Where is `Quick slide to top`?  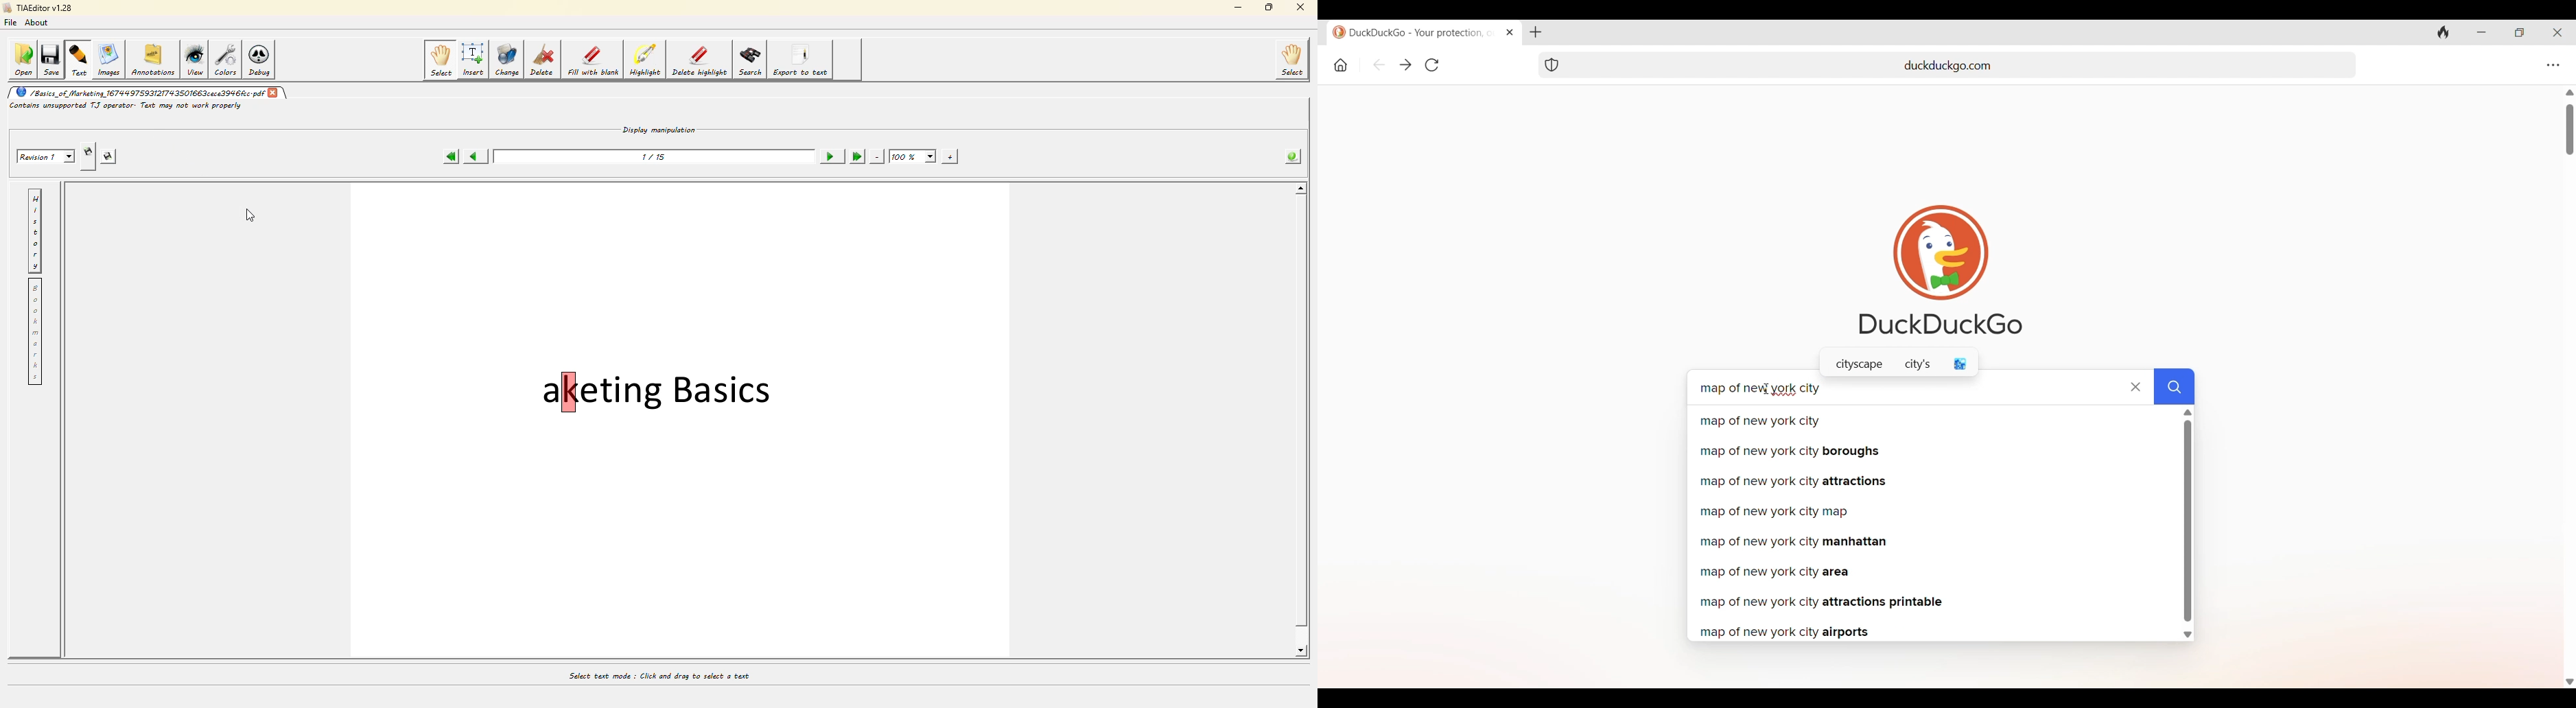 Quick slide to top is located at coordinates (2188, 412).